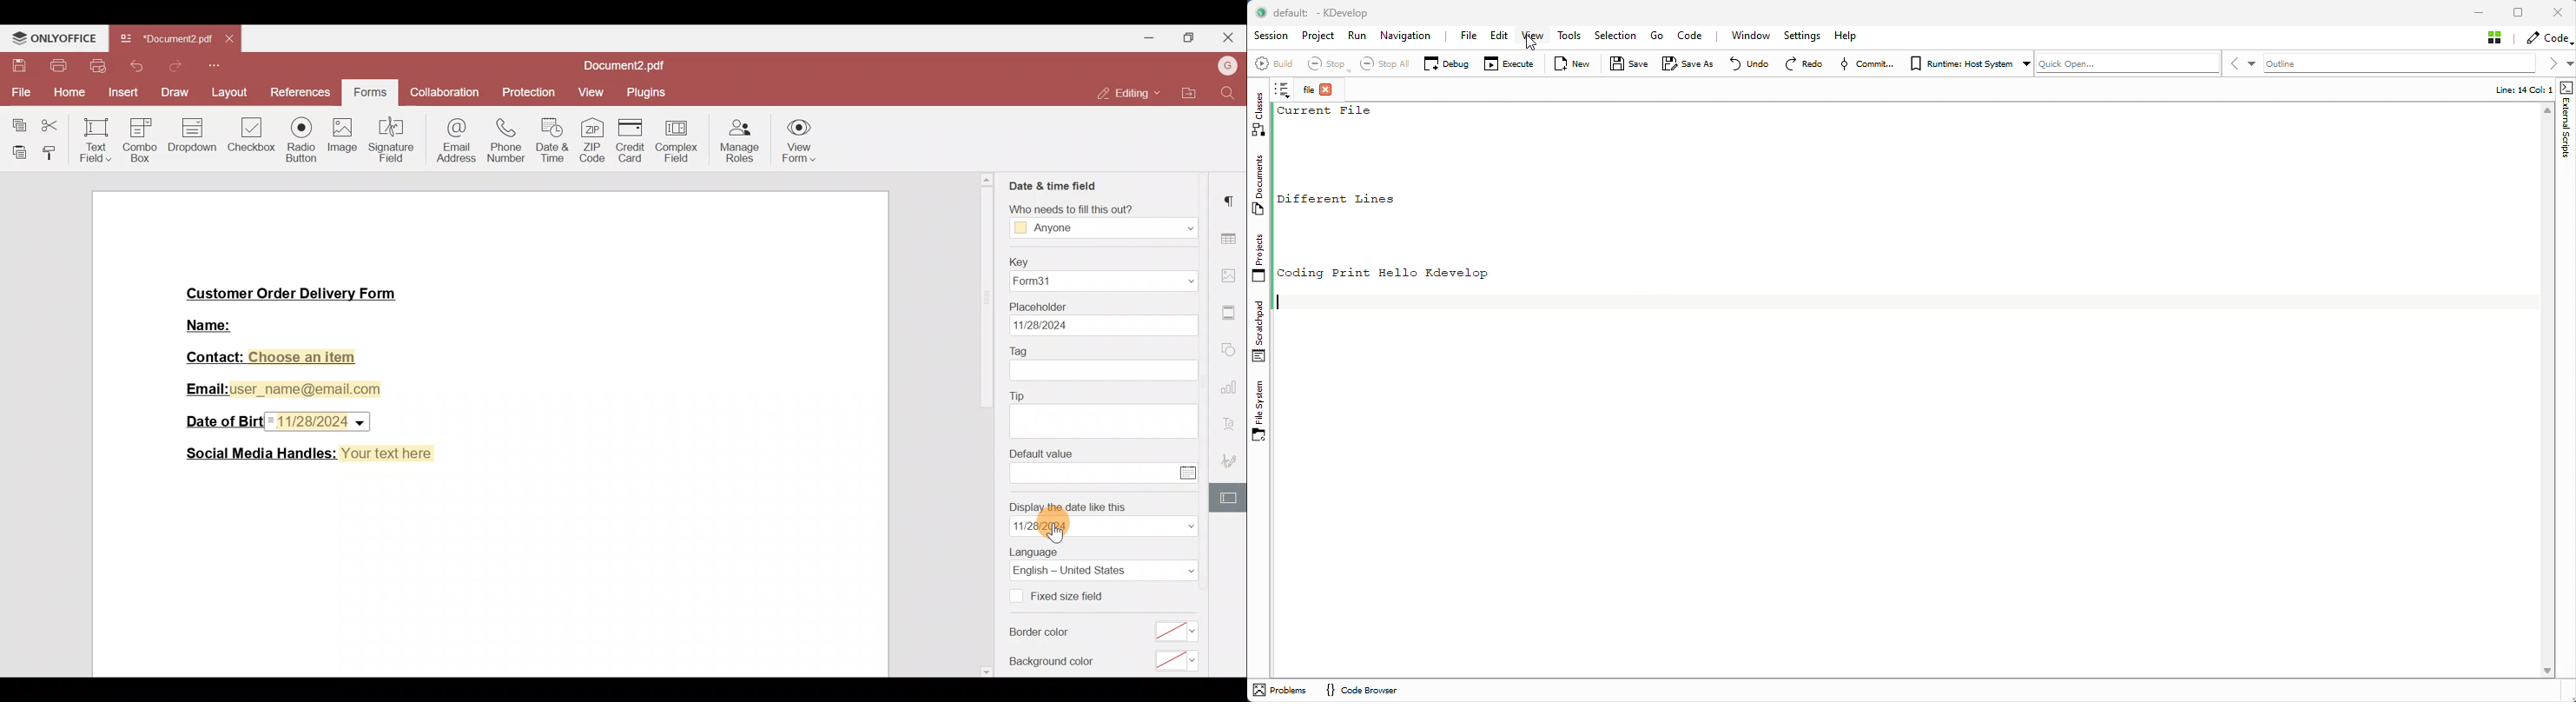  Describe the element at coordinates (292, 296) in the screenshot. I see `Customer Order Delivery Form|` at that location.